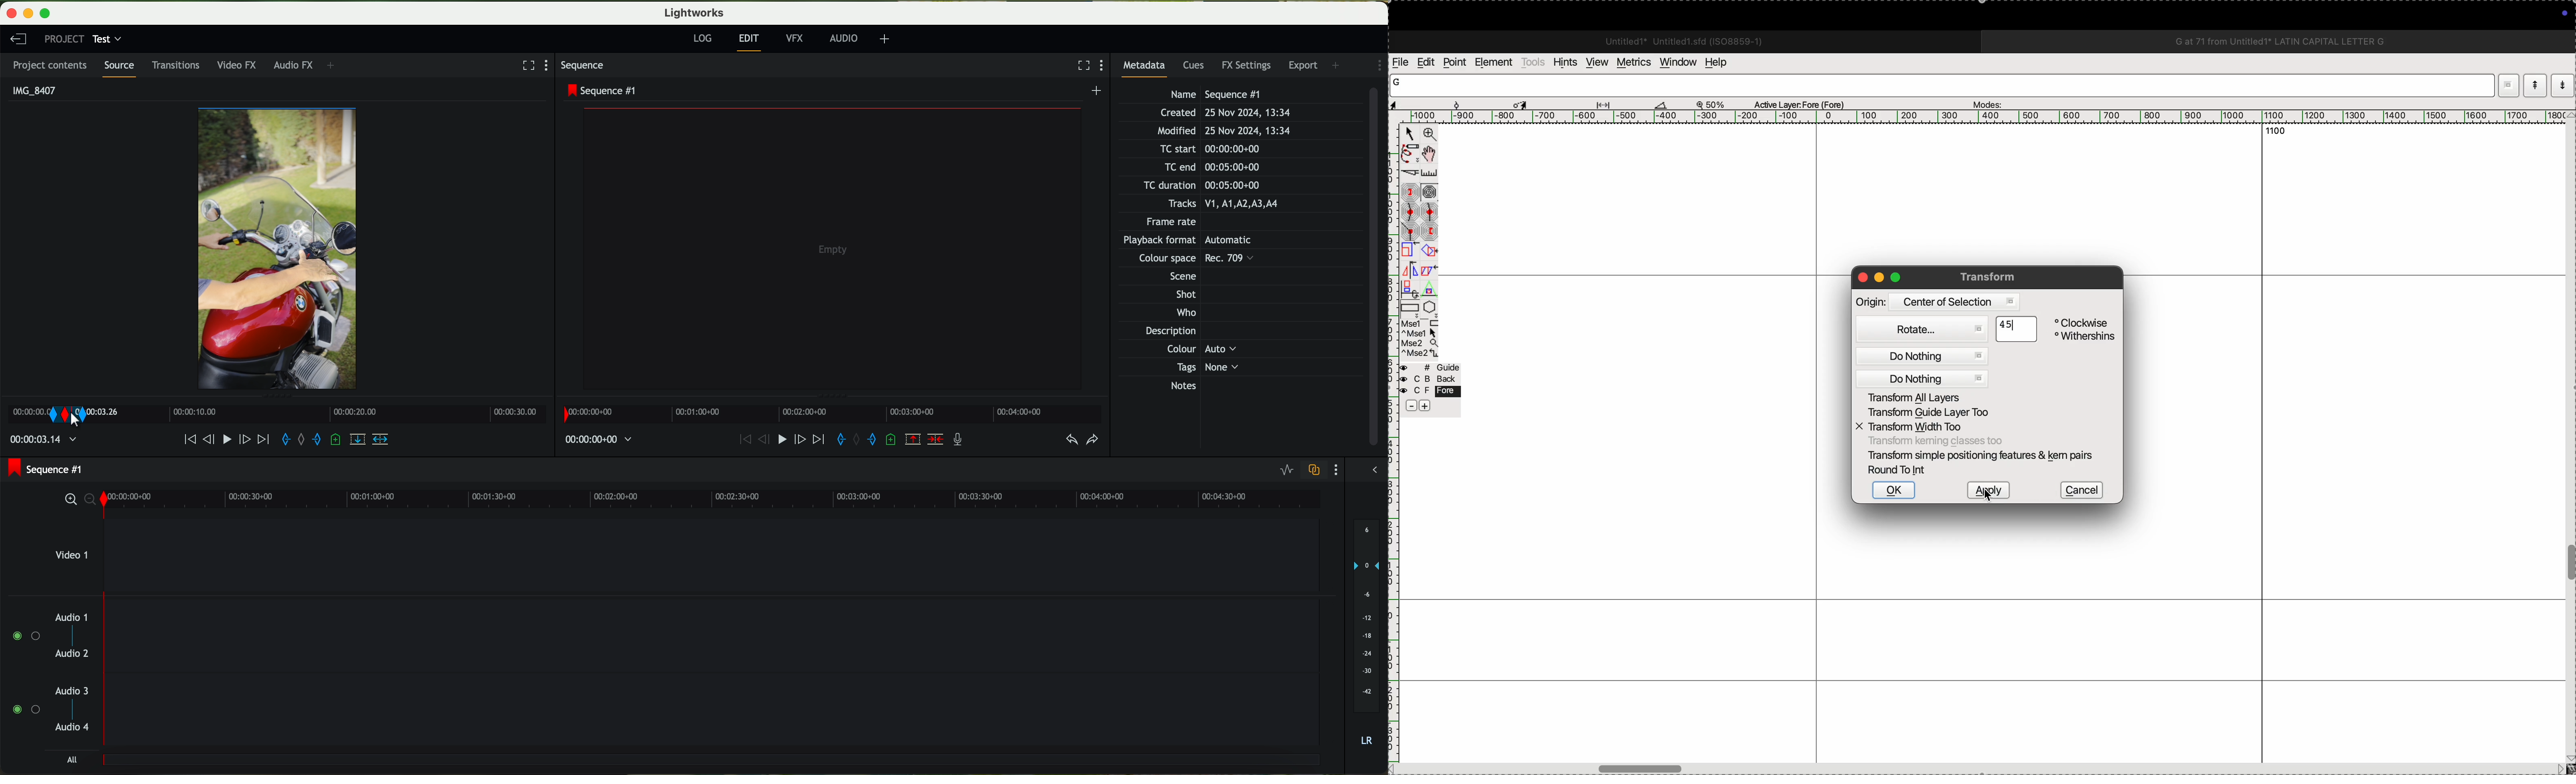 Image resolution: width=2576 pixels, height=784 pixels. What do you see at coordinates (1430, 366) in the screenshot?
I see `guide layer` at bounding box center [1430, 366].